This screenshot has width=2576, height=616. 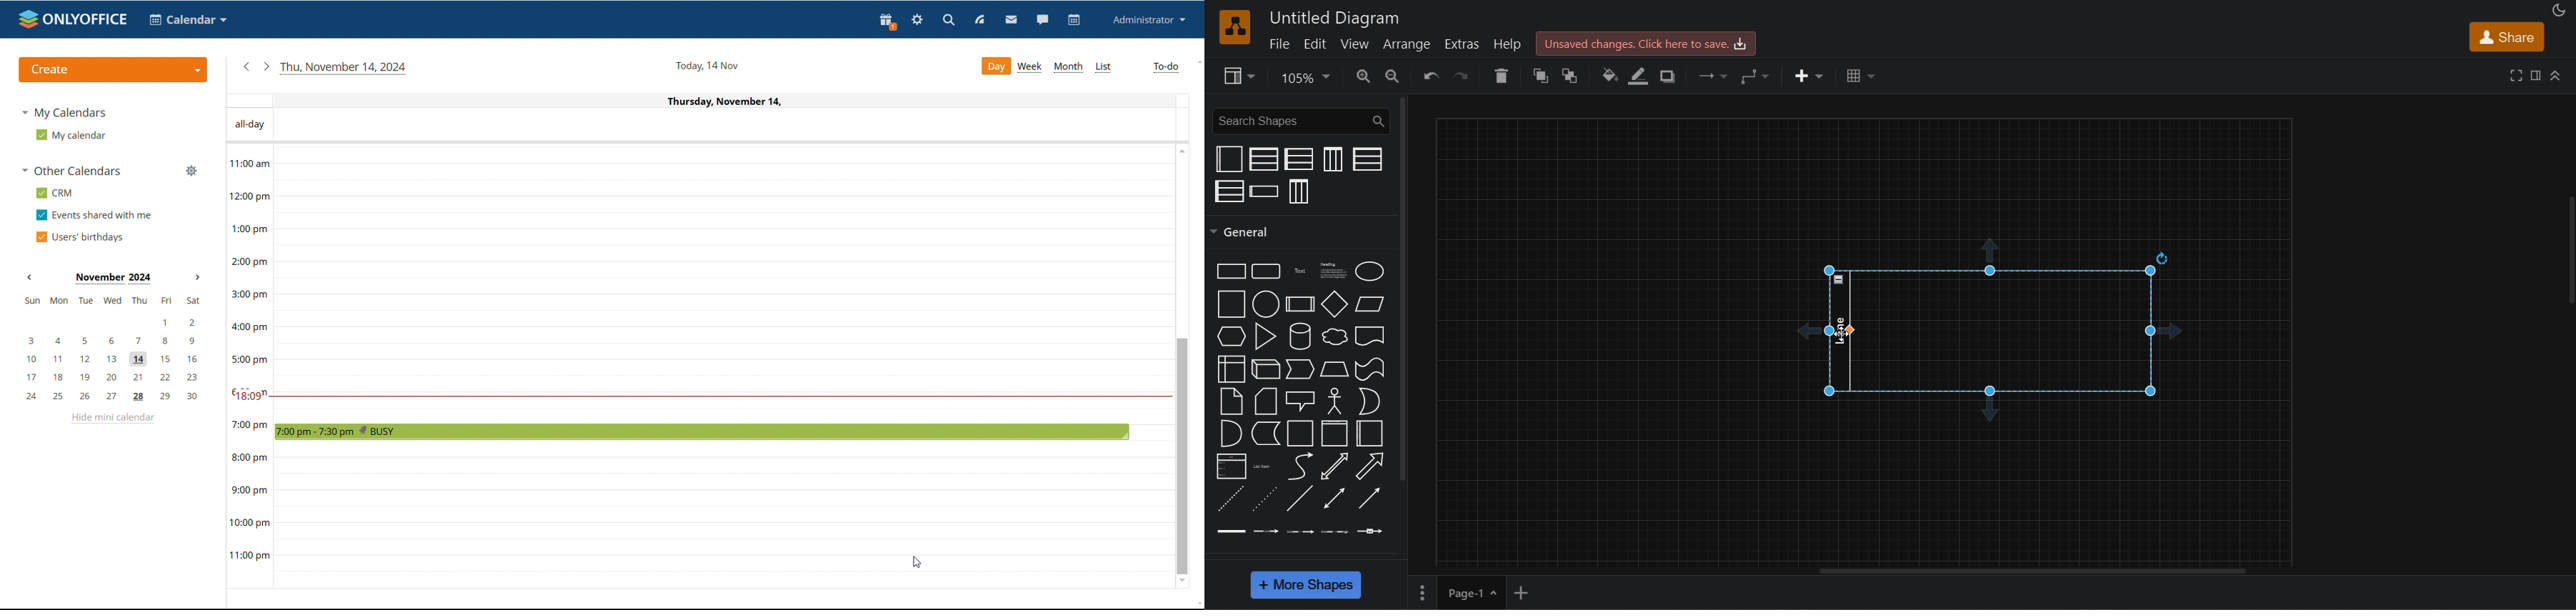 What do you see at coordinates (1368, 336) in the screenshot?
I see `document` at bounding box center [1368, 336].